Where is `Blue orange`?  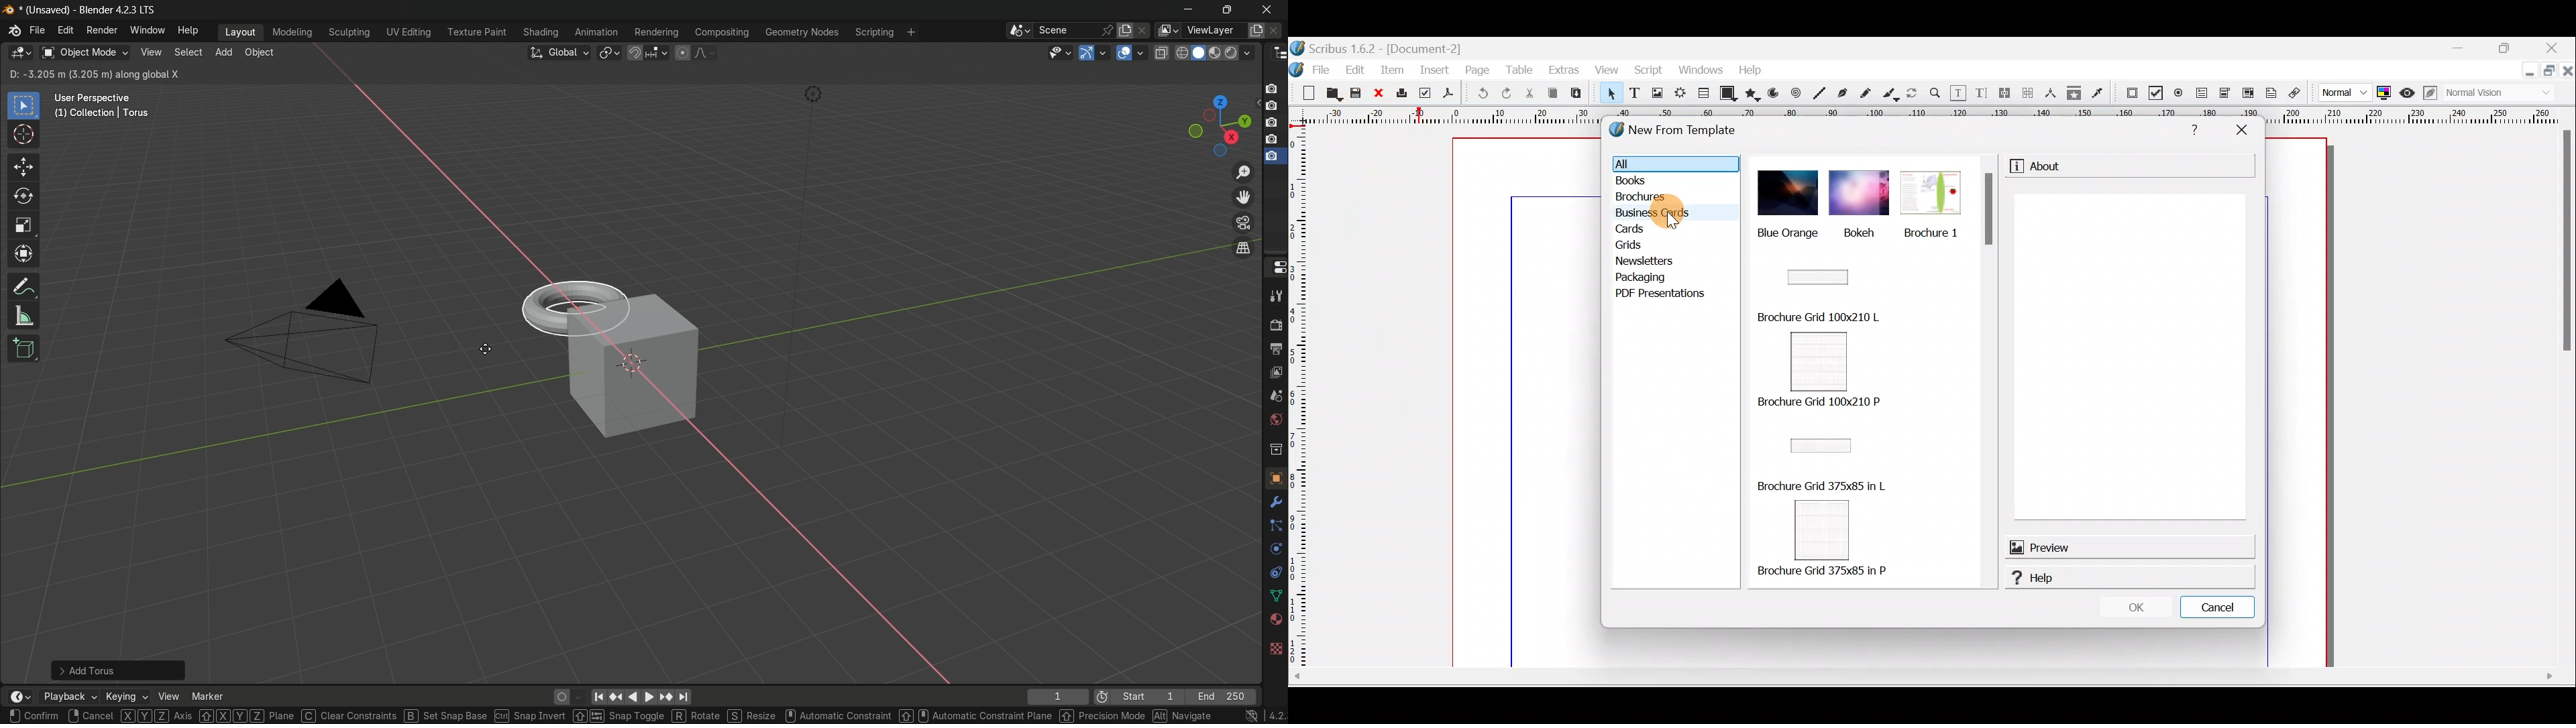 Blue orange is located at coordinates (1787, 233).